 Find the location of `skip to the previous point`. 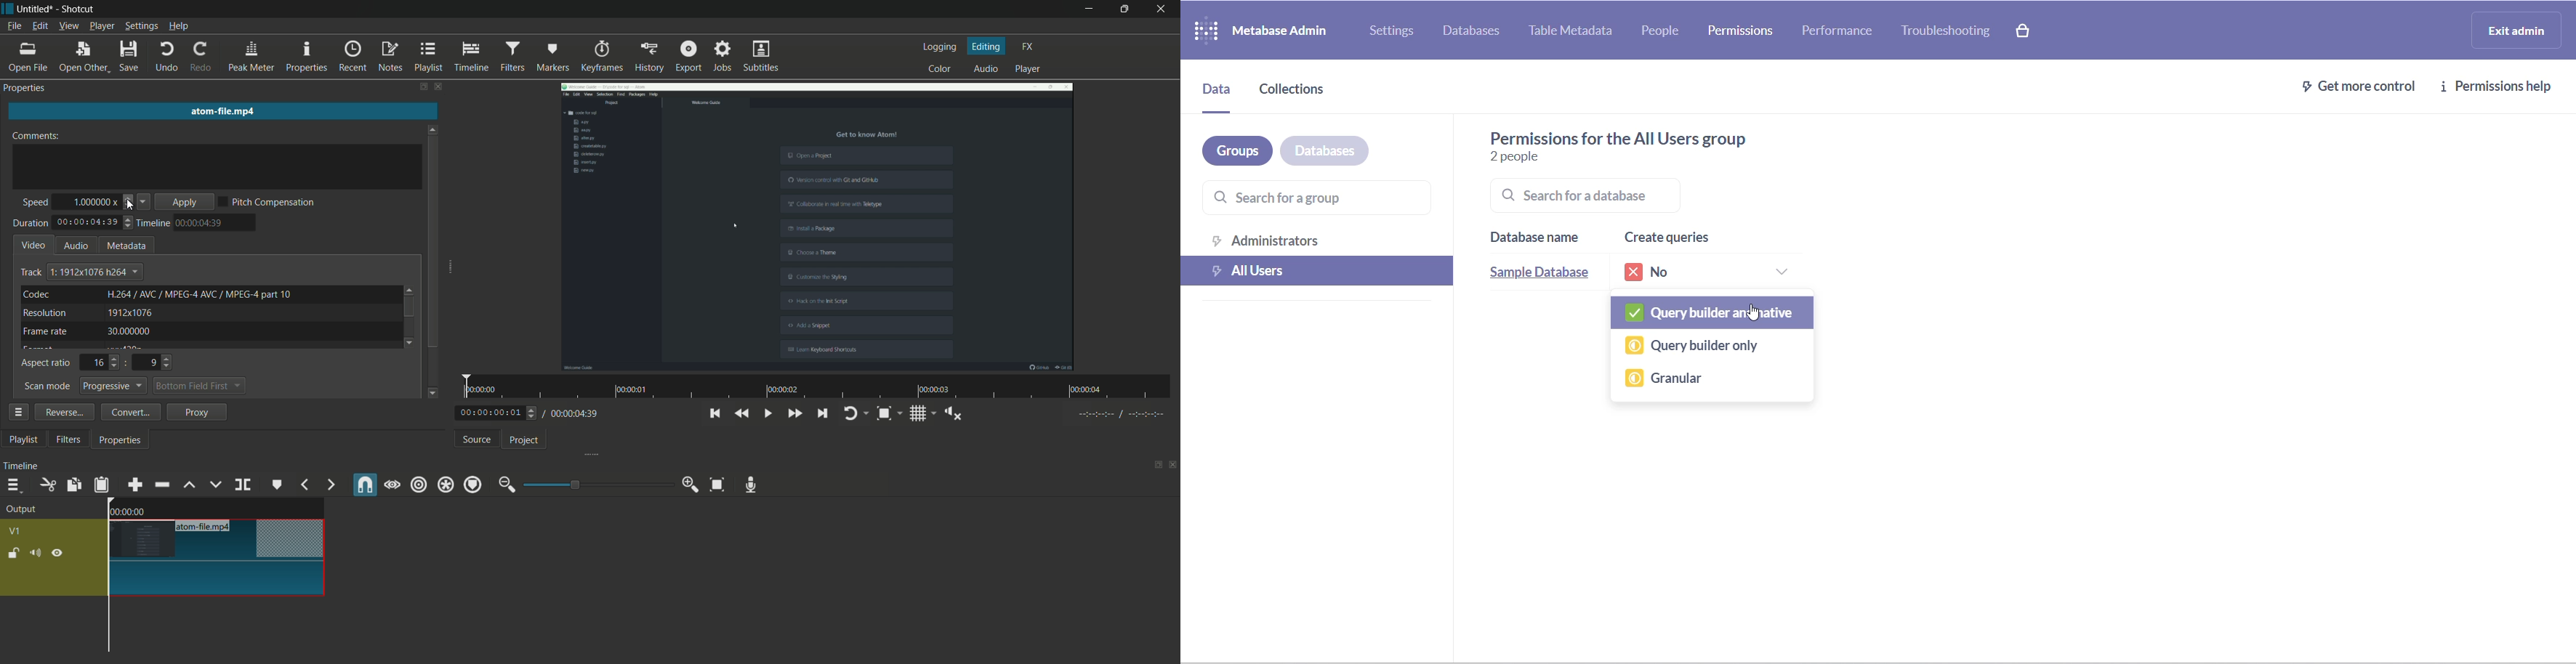

skip to the previous point is located at coordinates (714, 413).